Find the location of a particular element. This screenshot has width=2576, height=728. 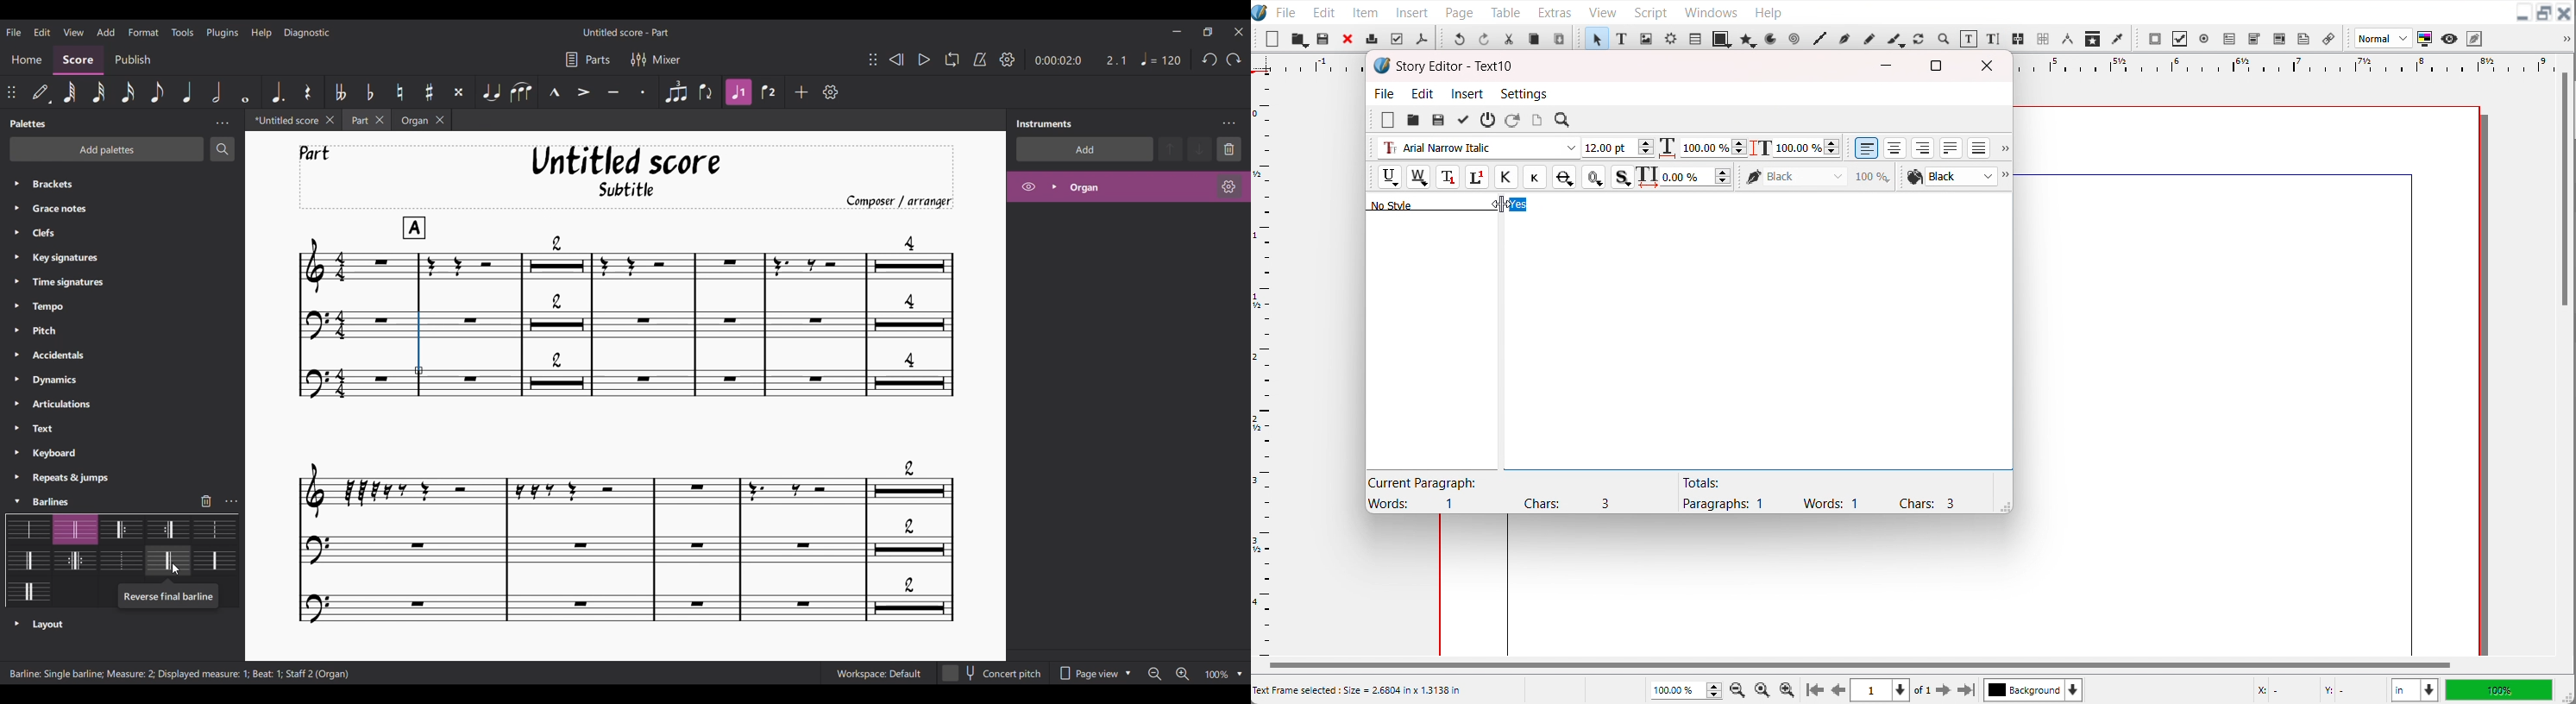

Calligraphic line is located at coordinates (1895, 40).